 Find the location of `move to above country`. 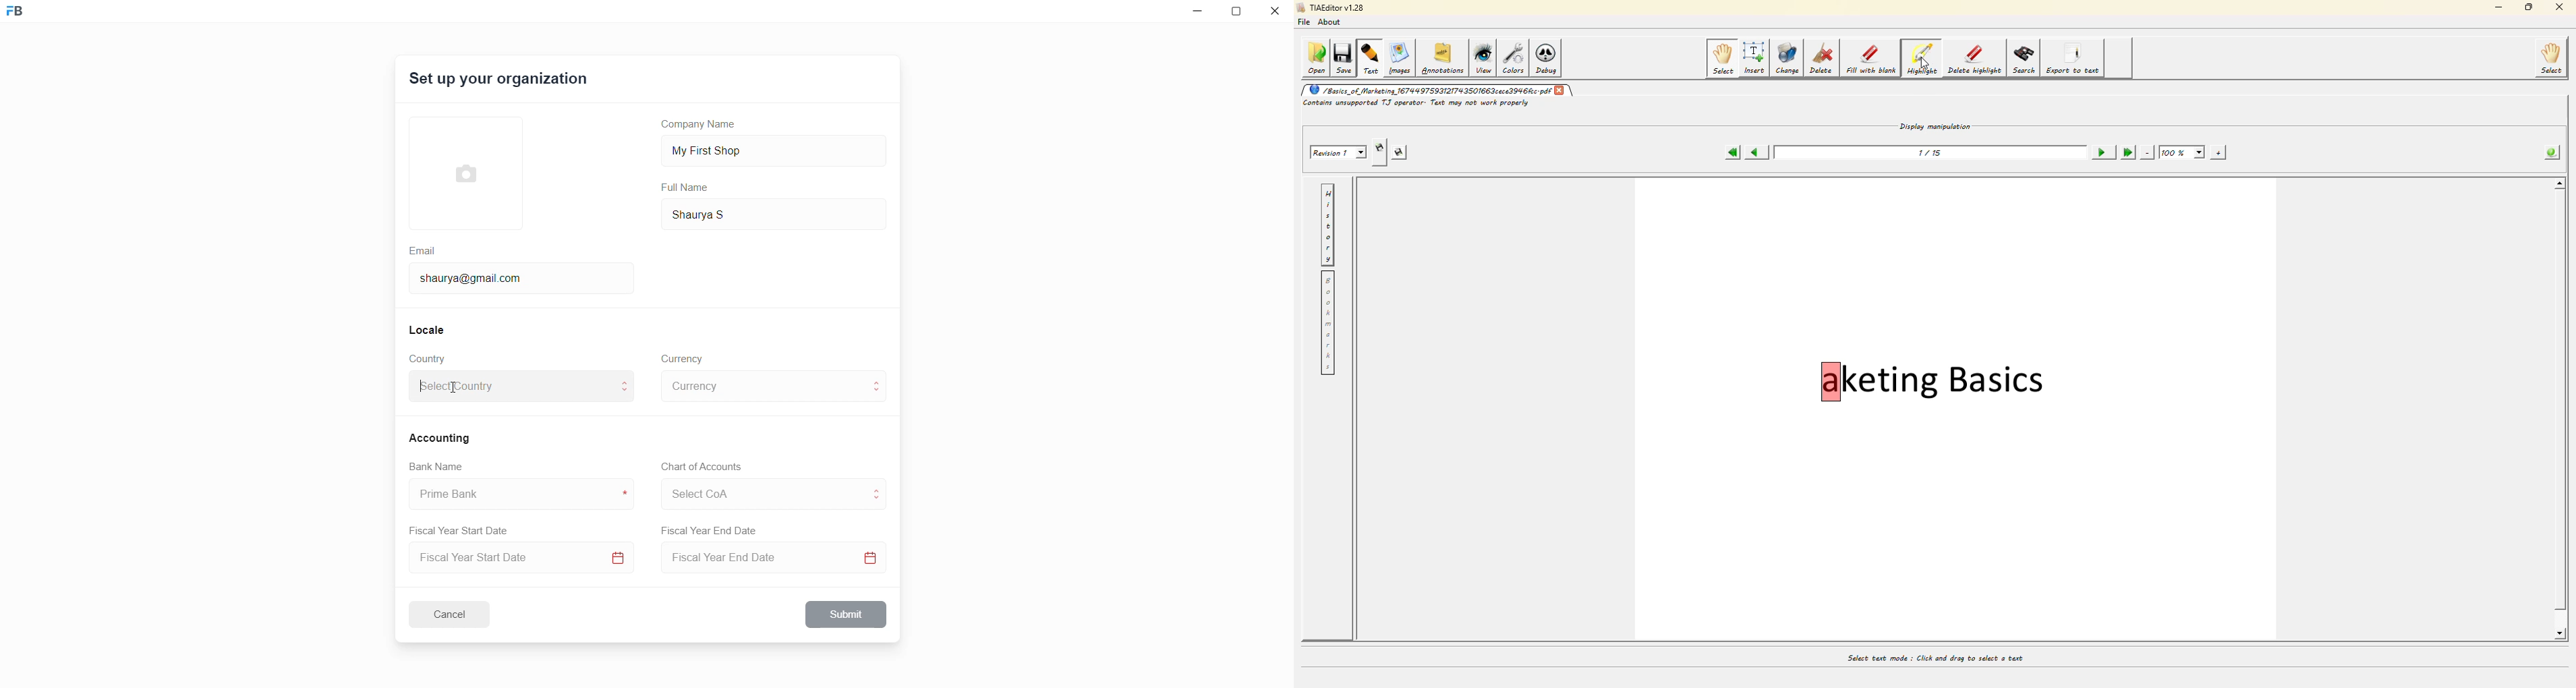

move to above country is located at coordinates (627, 381).